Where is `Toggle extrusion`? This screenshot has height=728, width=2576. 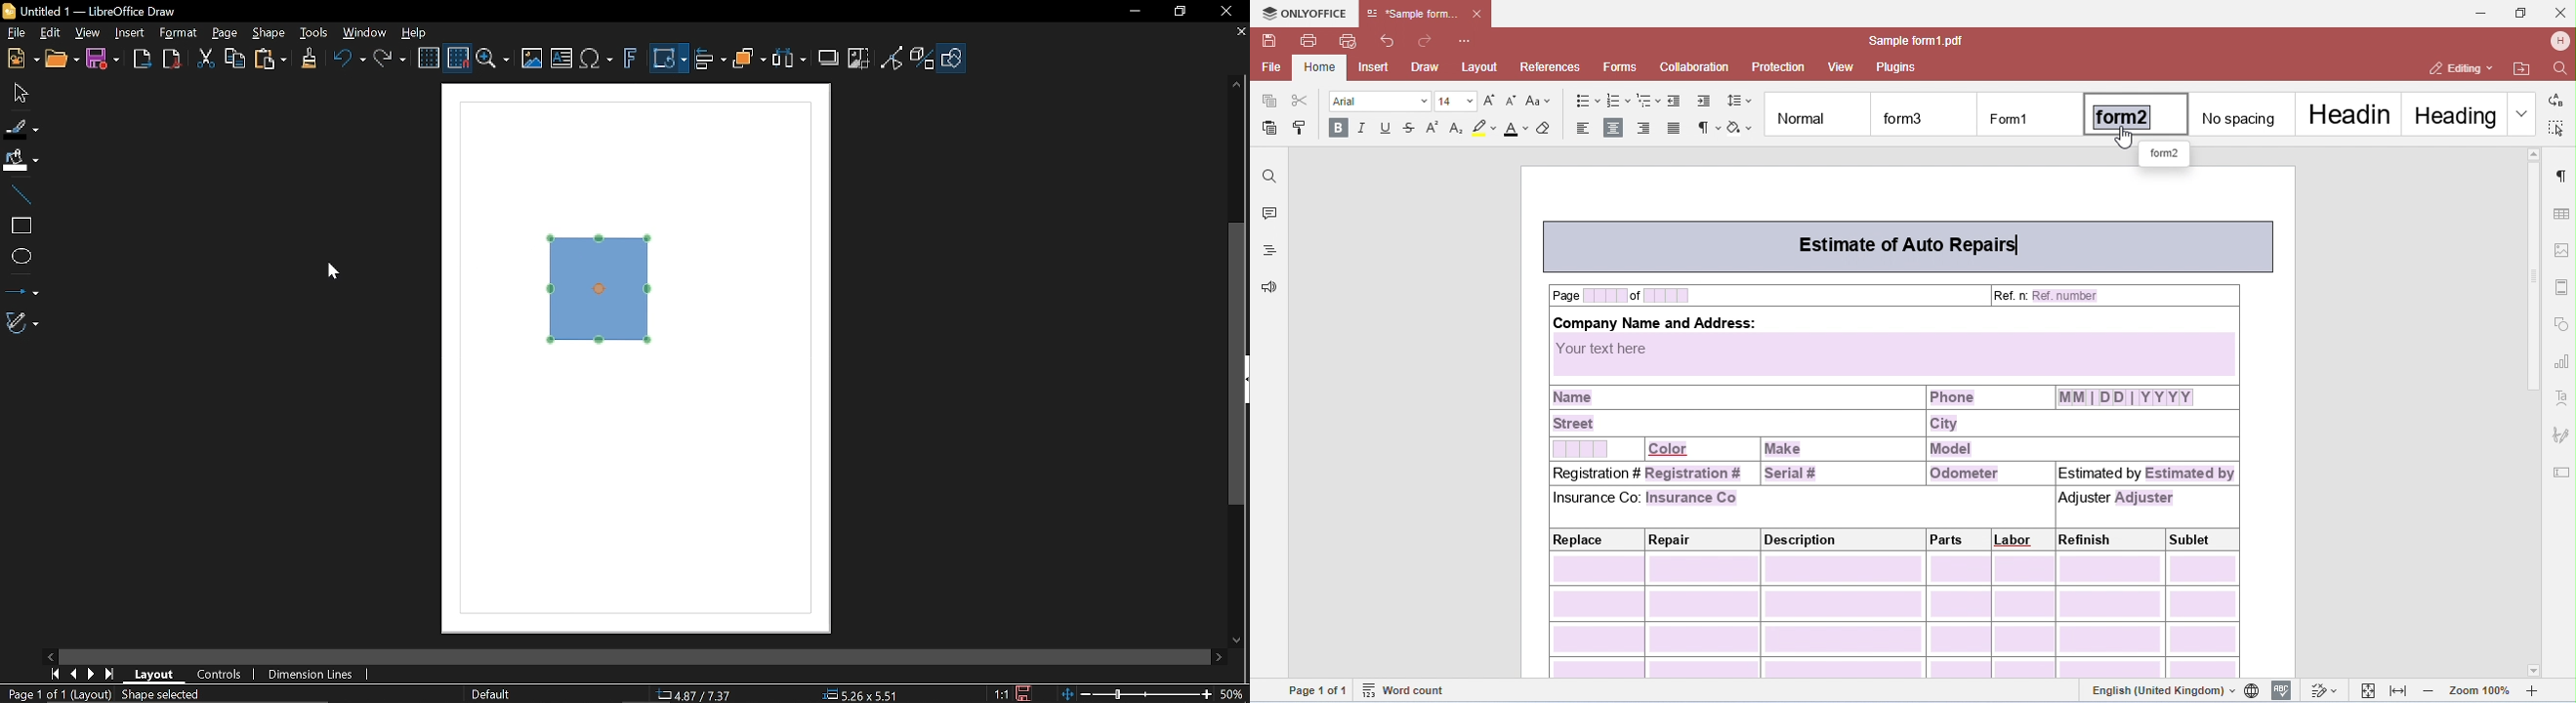 Toggle extrusion is located at coordinates (923, 58).